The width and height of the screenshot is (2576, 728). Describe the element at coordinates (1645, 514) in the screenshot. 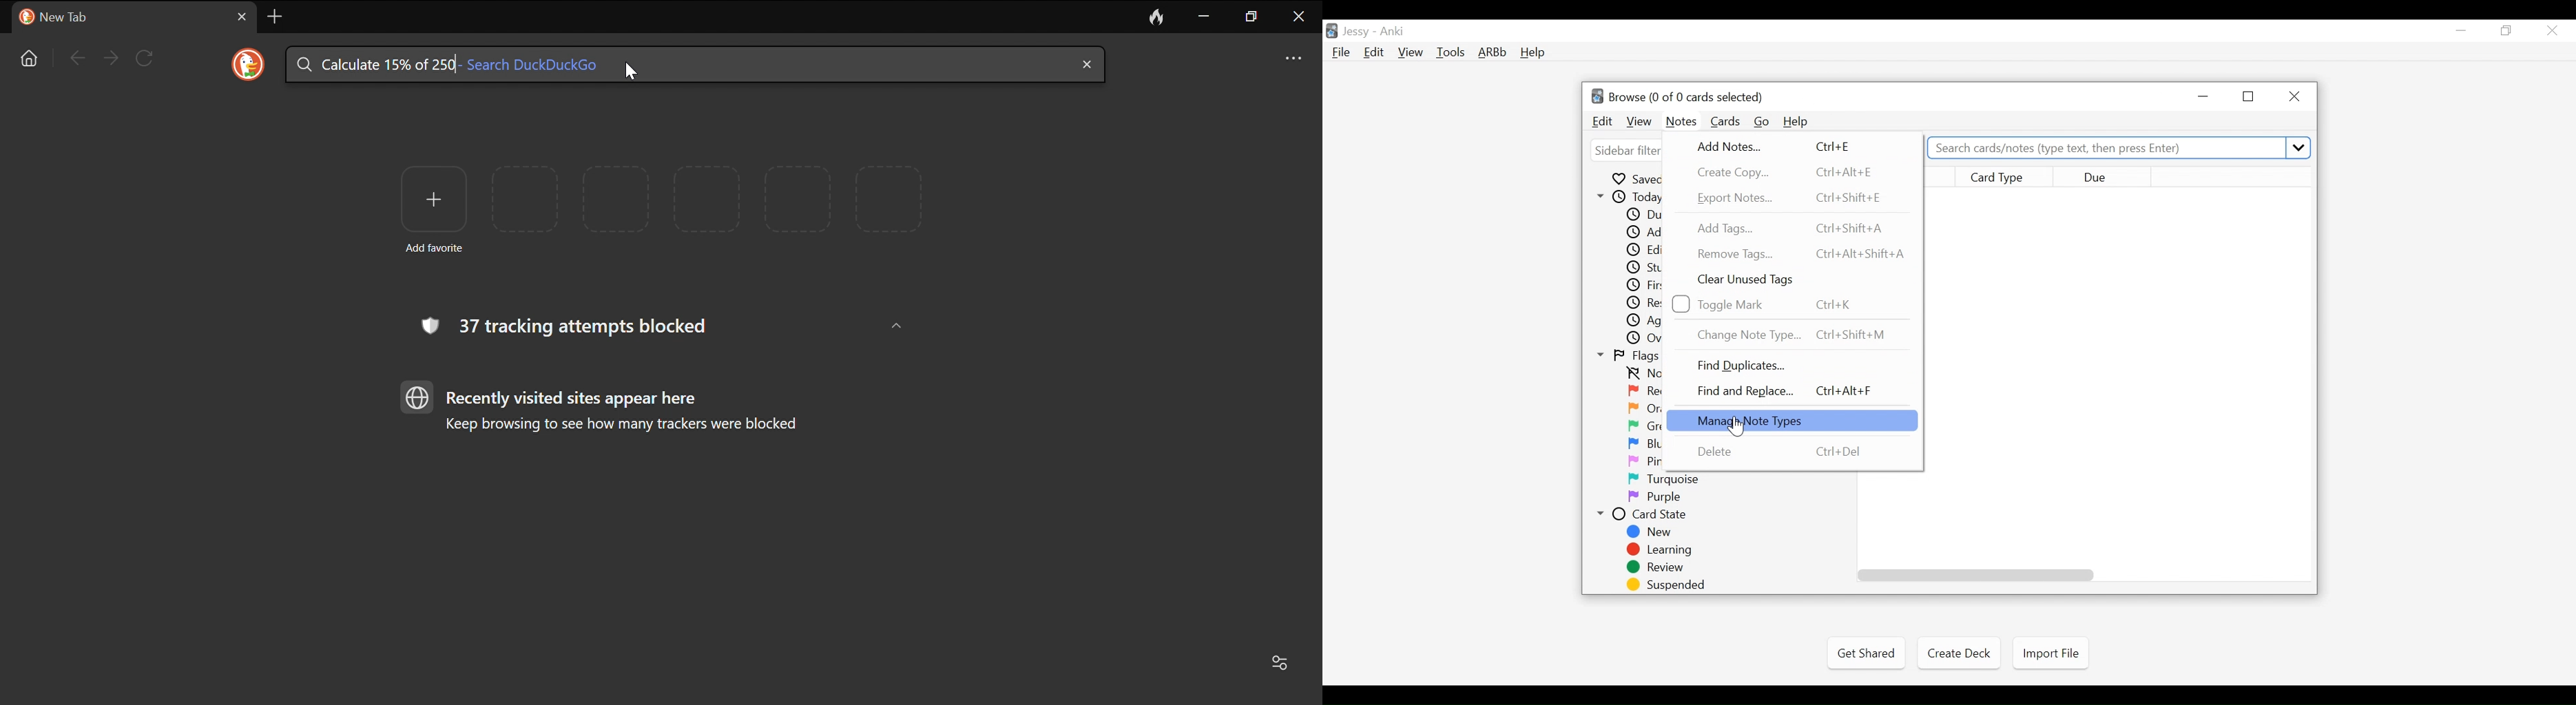

I see `Card State` at that location.